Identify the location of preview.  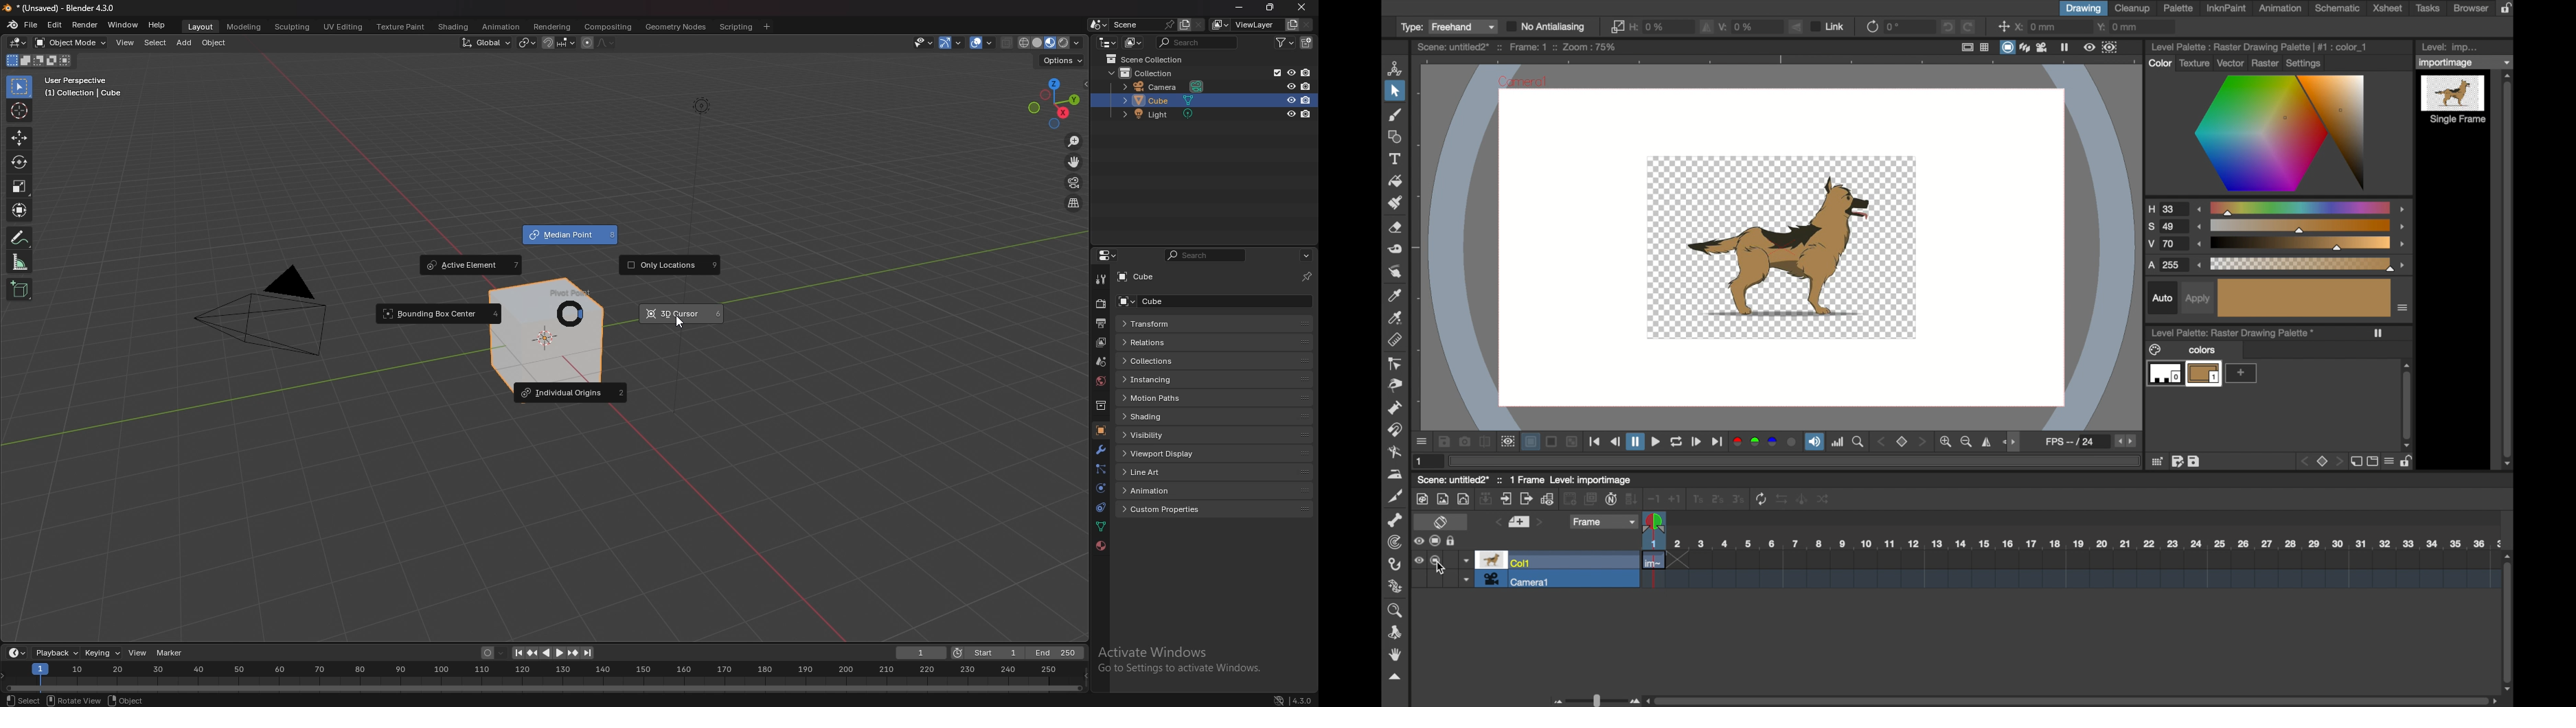
(1507, 441).